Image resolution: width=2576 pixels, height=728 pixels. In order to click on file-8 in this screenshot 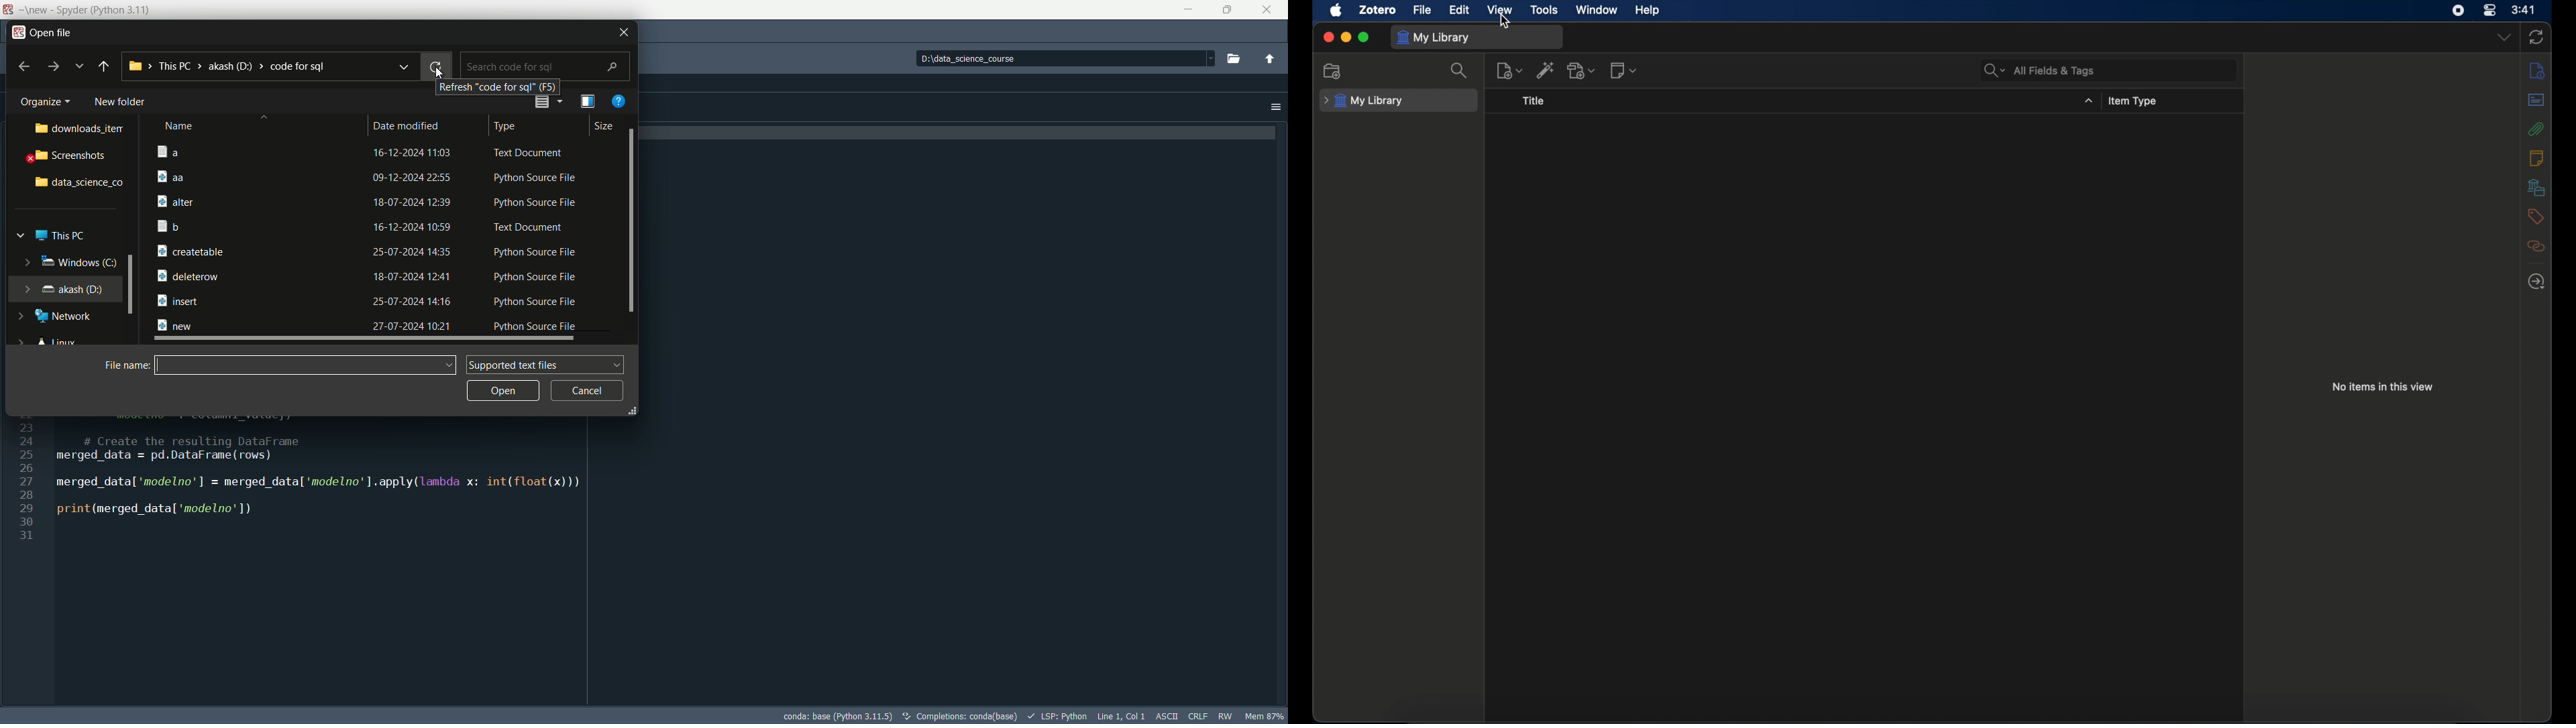, I will do `click(368, 328)`.